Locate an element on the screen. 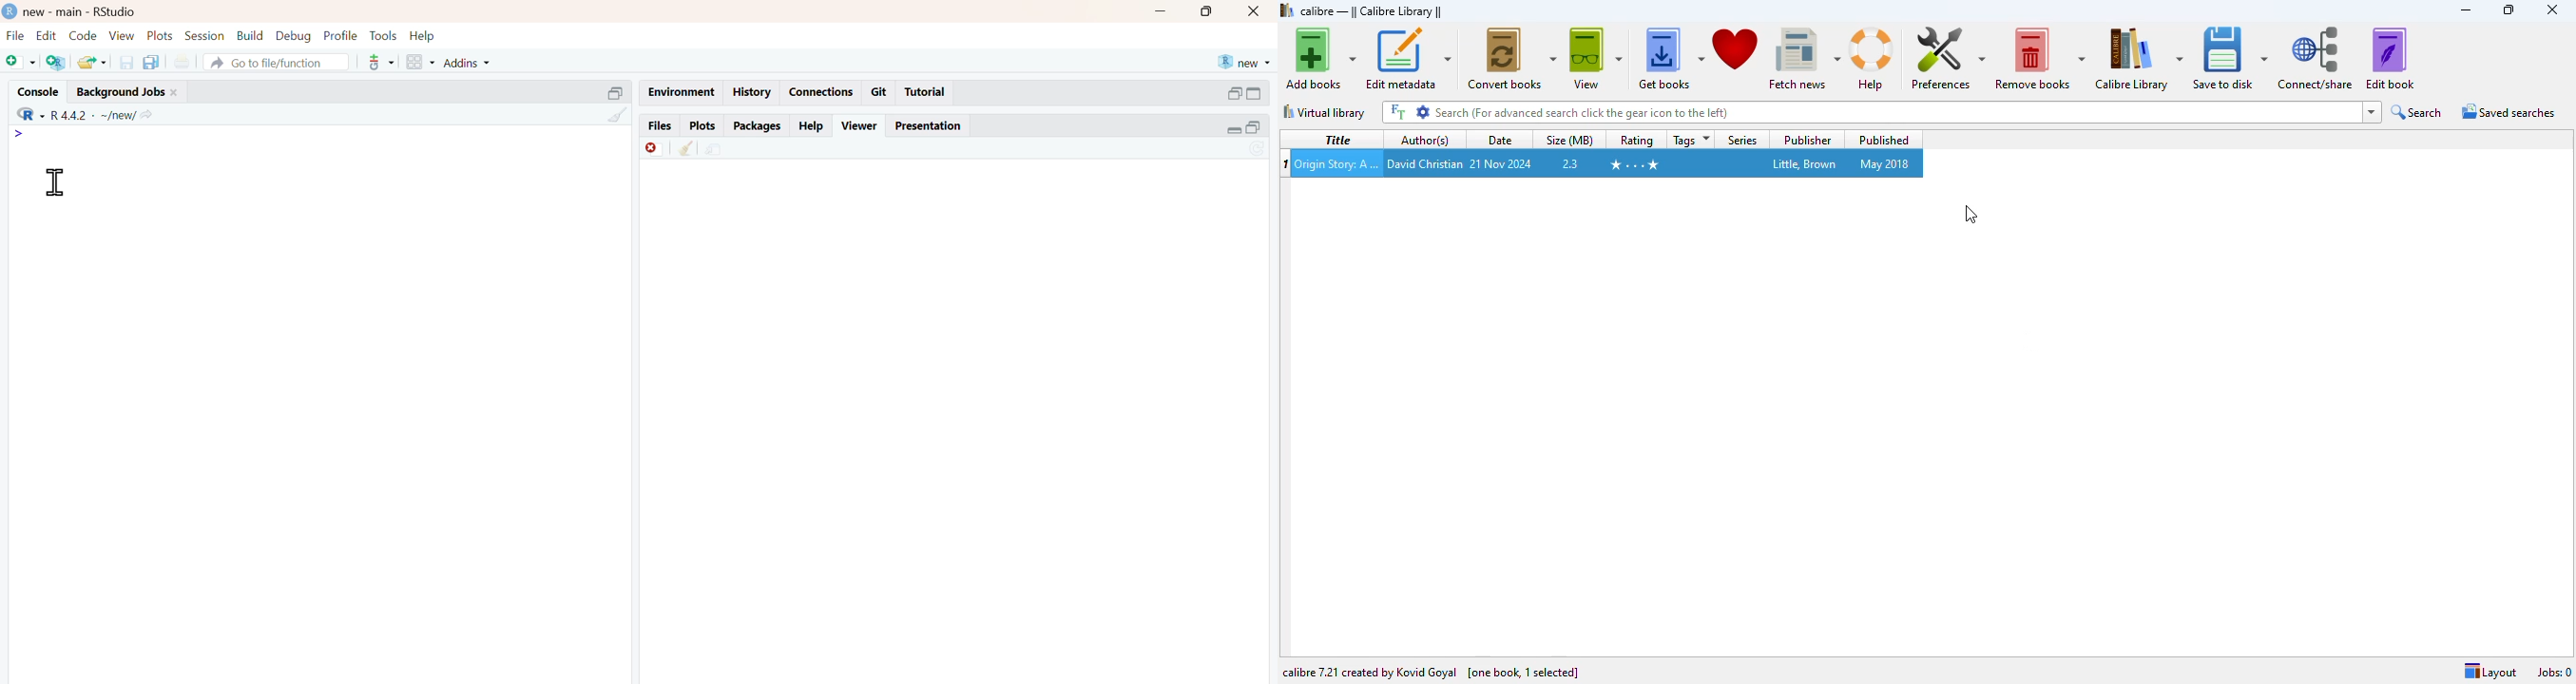  Minimise is located at coordinates (1161, 10).